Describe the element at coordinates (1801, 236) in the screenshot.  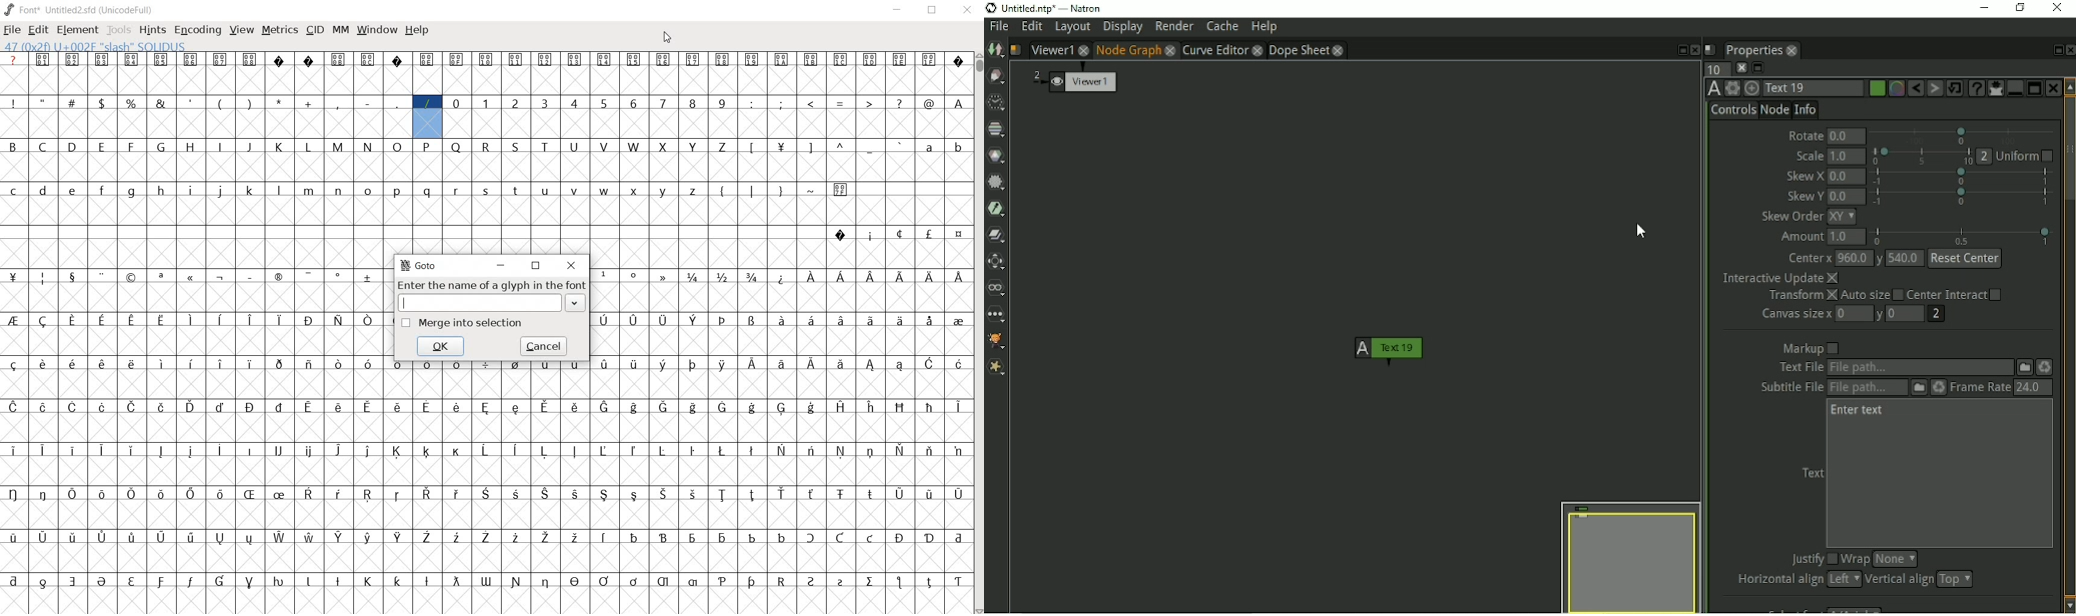
I see `Amount` at that location.